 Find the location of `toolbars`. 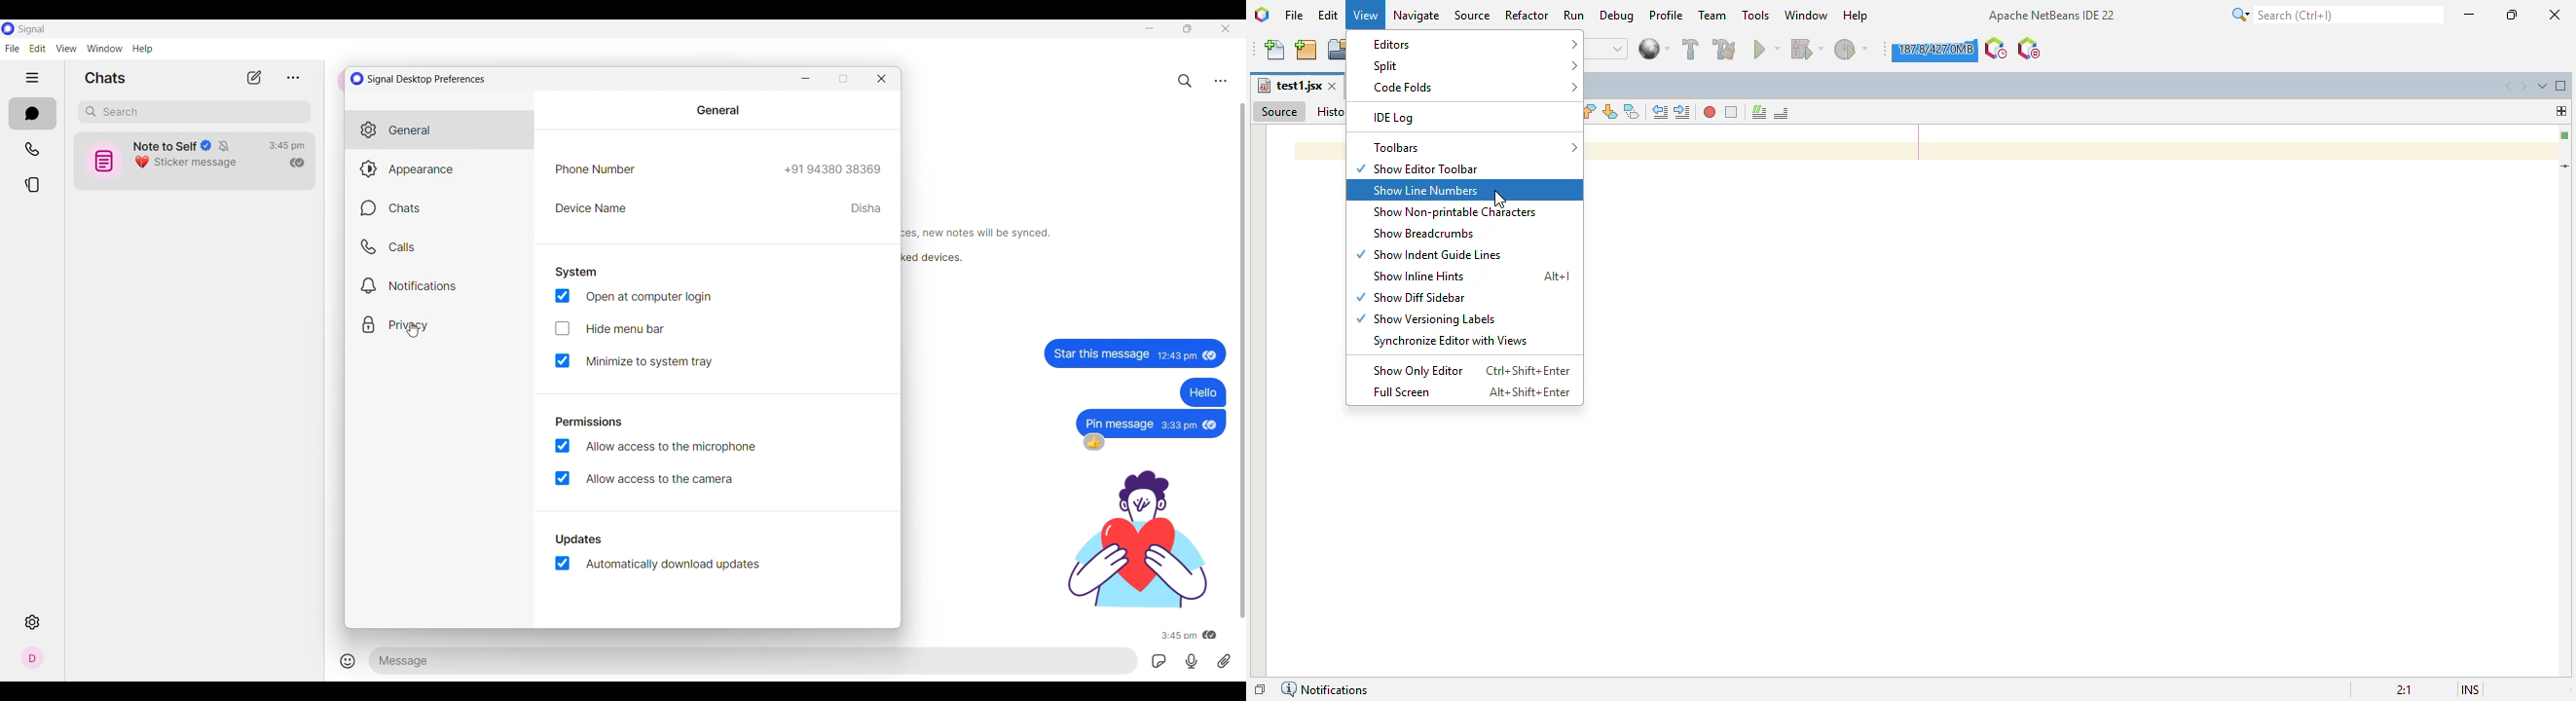

toolbars is located at coordinates (1474, 147).